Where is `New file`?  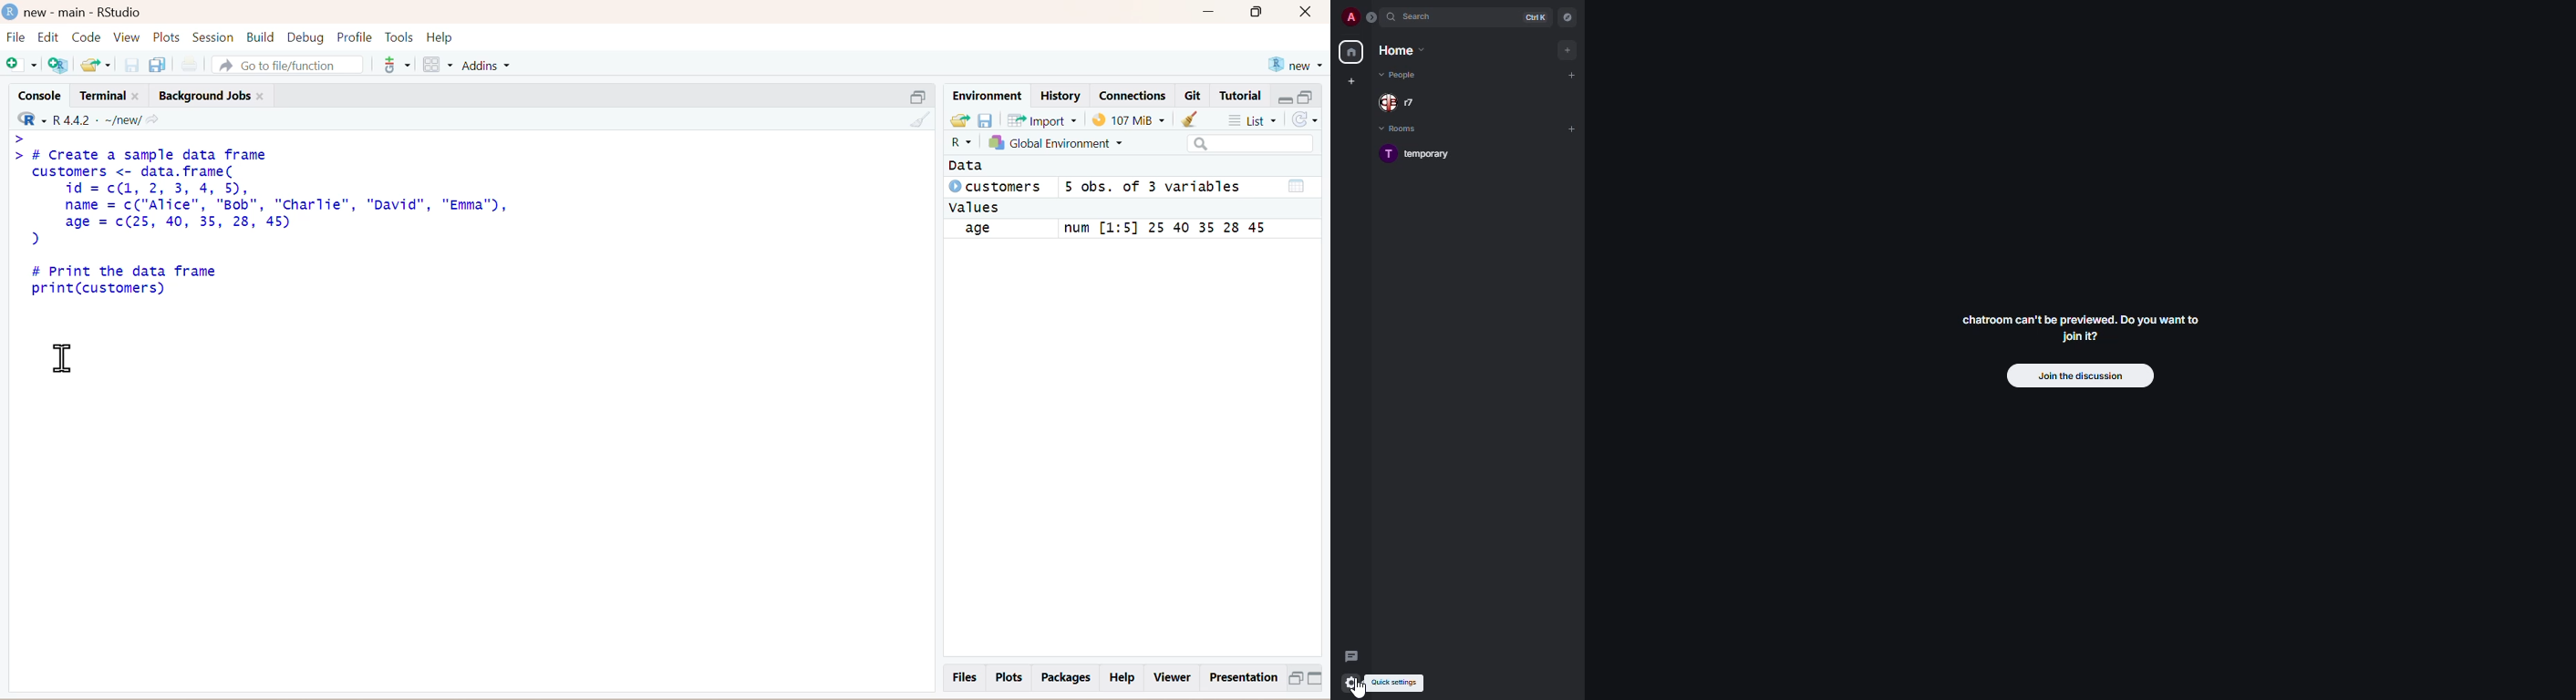 New file is located at coordinates (22, 64).